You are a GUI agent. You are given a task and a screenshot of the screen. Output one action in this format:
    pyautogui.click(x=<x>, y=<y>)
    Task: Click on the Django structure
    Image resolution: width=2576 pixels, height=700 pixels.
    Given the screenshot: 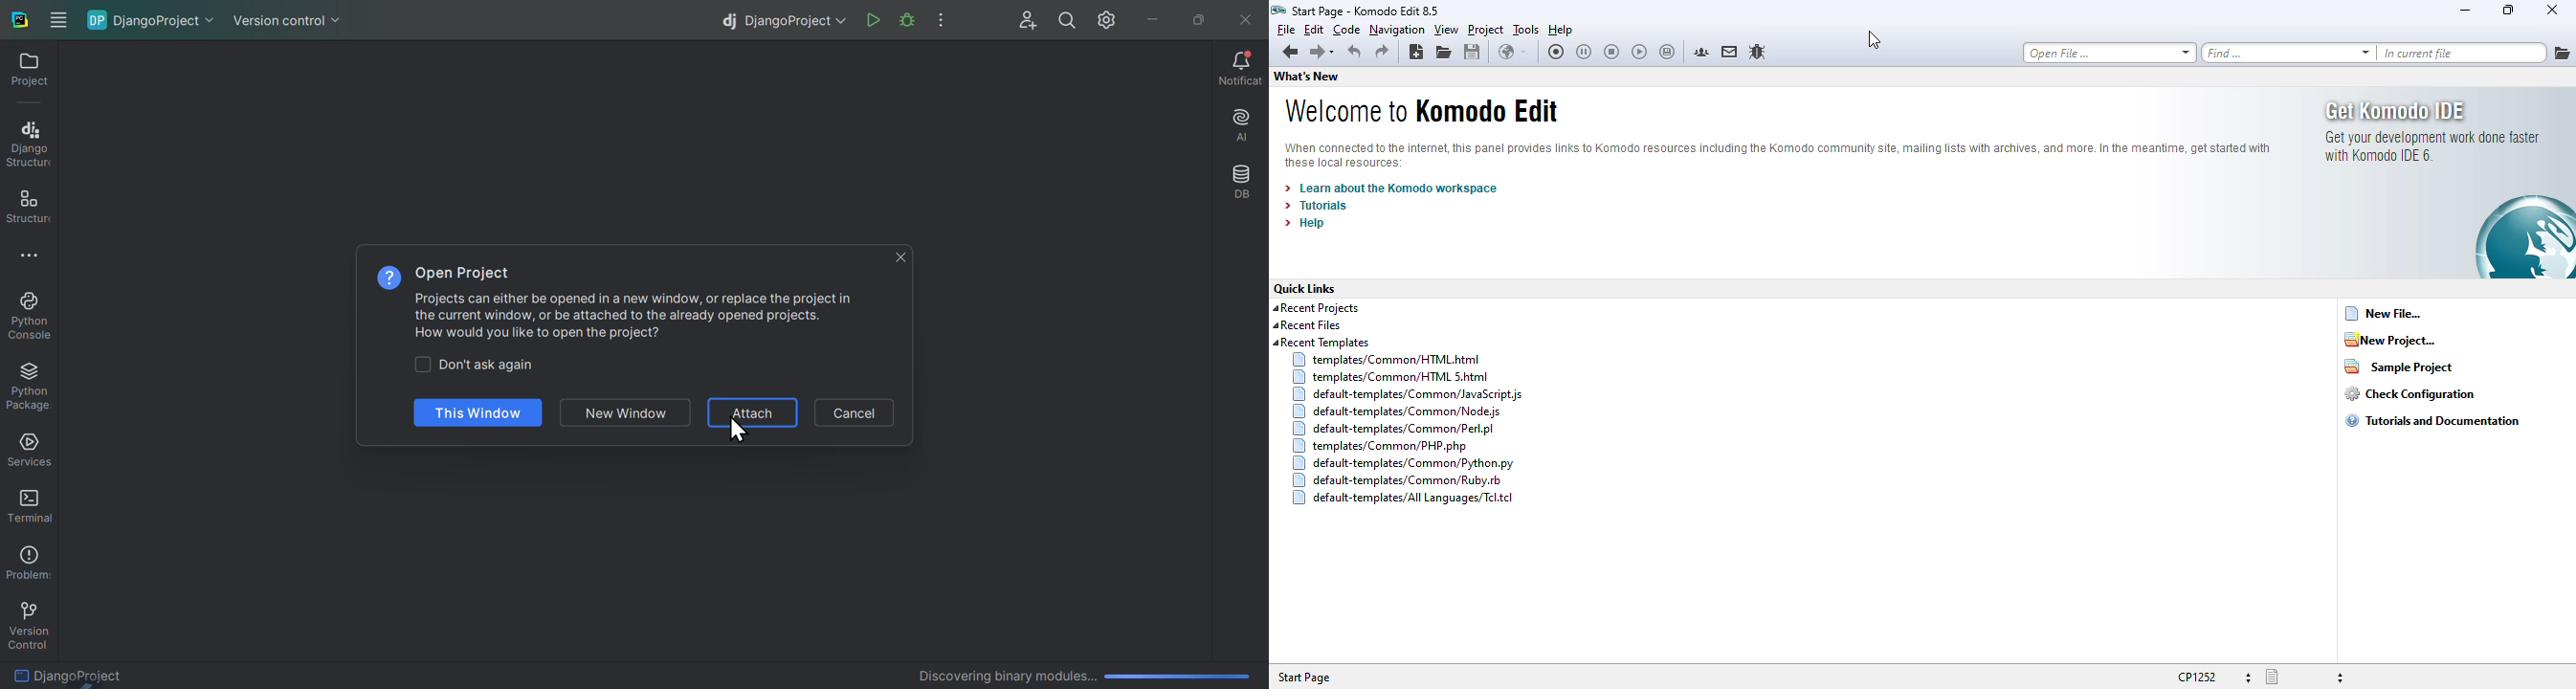 What is the action you would take?
    pyautogui.click(x=28, y=142)
    